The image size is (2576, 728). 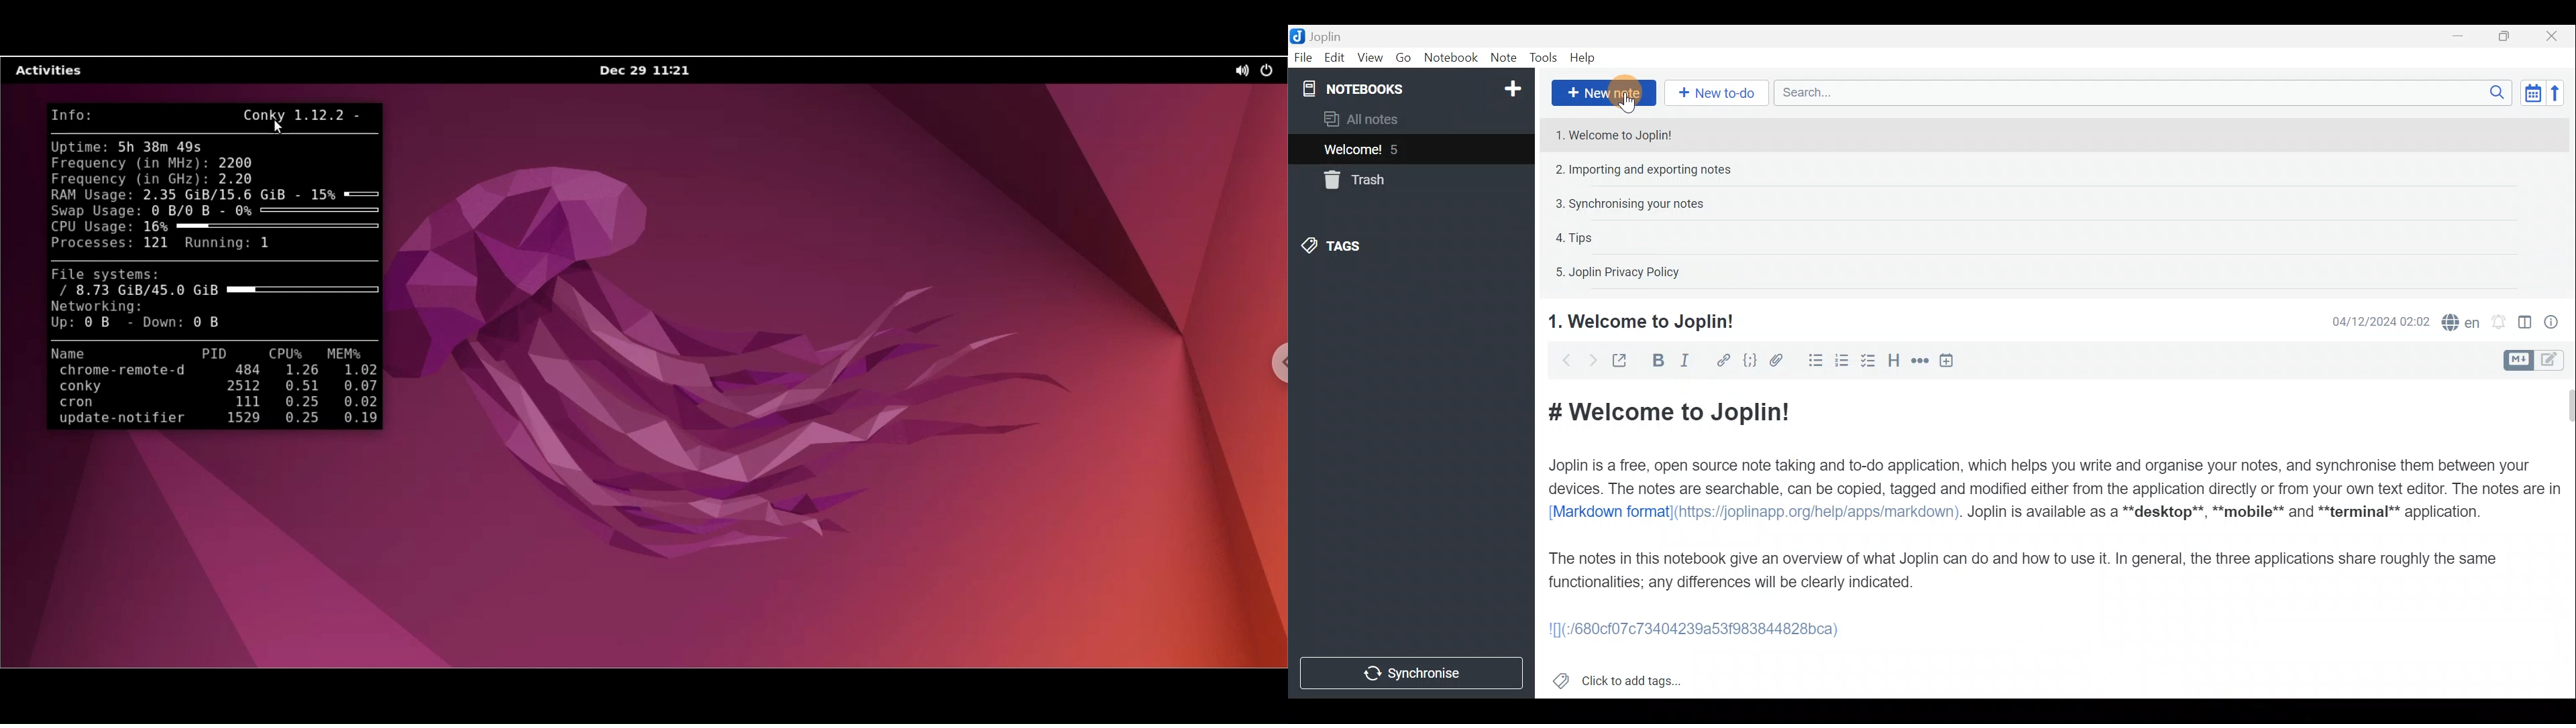 What do you see at coordinates (2374, 320) in the screenshot?
I see `04/12/2024 02:02` at bounding box center [2374, 320].